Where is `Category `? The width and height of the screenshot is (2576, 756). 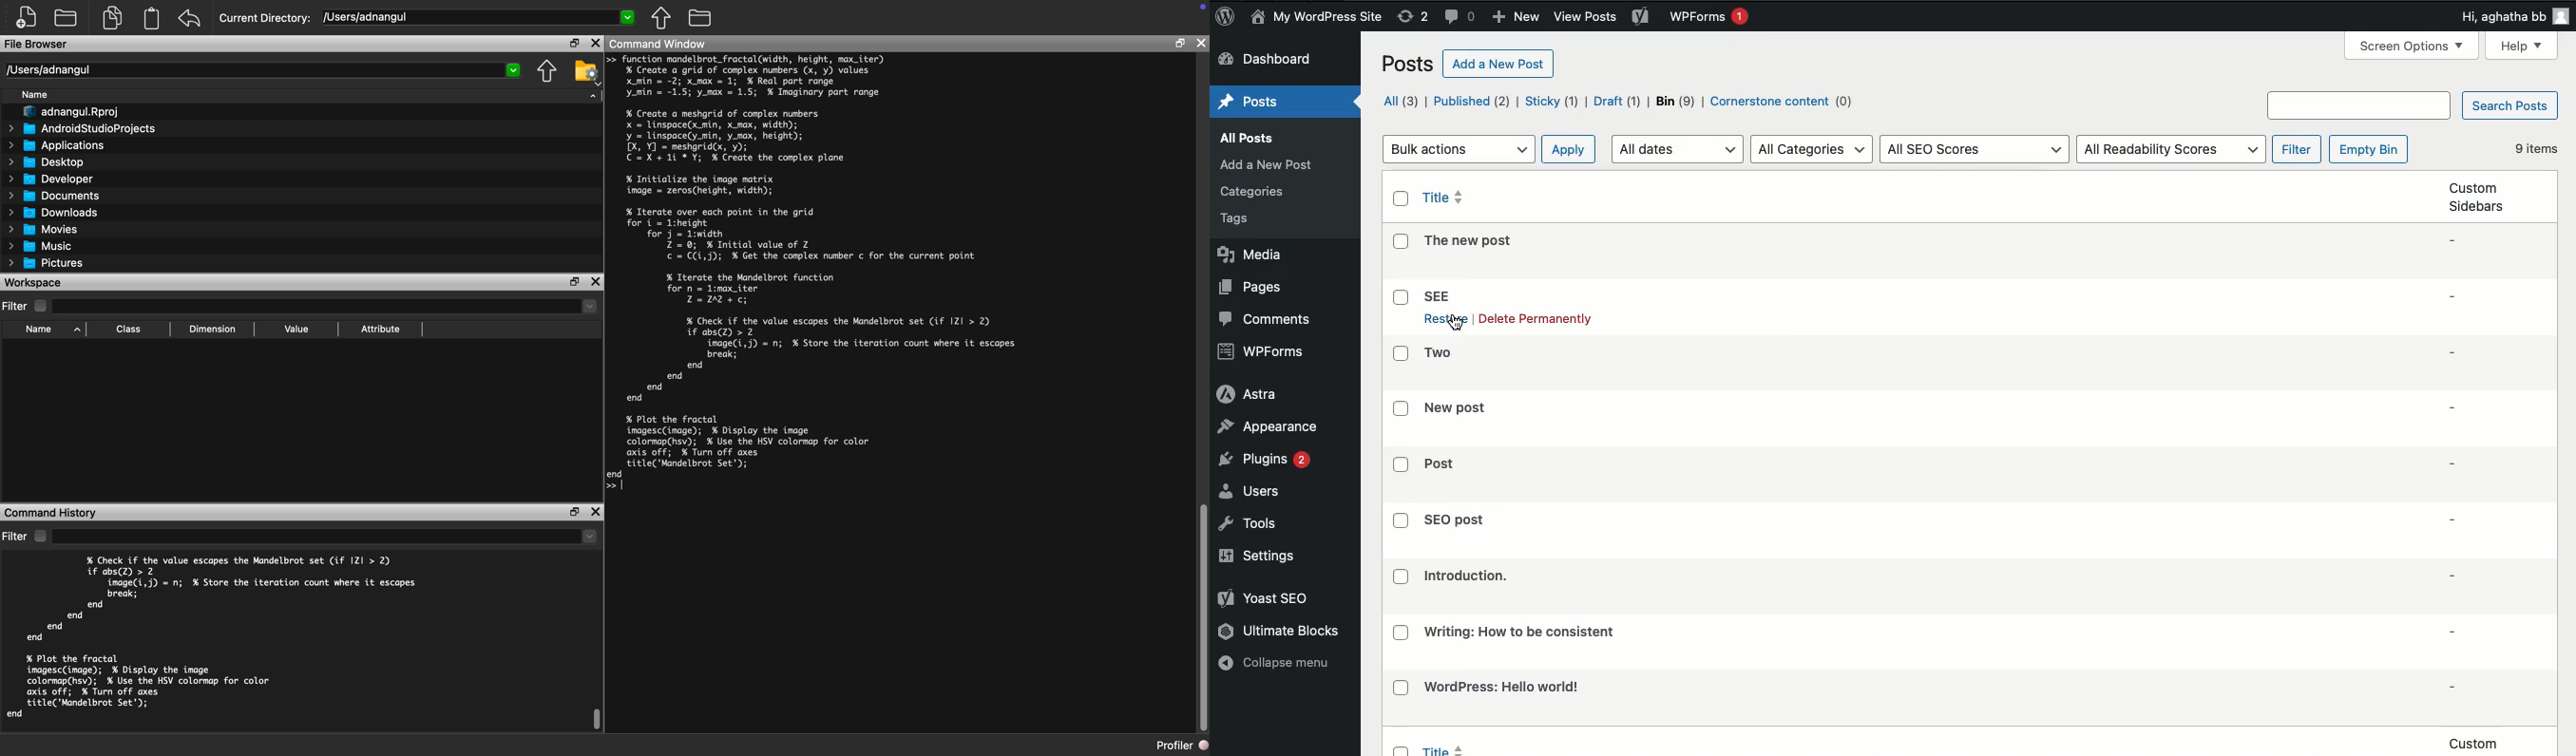
Category  is located at coordinates (1253, 192).